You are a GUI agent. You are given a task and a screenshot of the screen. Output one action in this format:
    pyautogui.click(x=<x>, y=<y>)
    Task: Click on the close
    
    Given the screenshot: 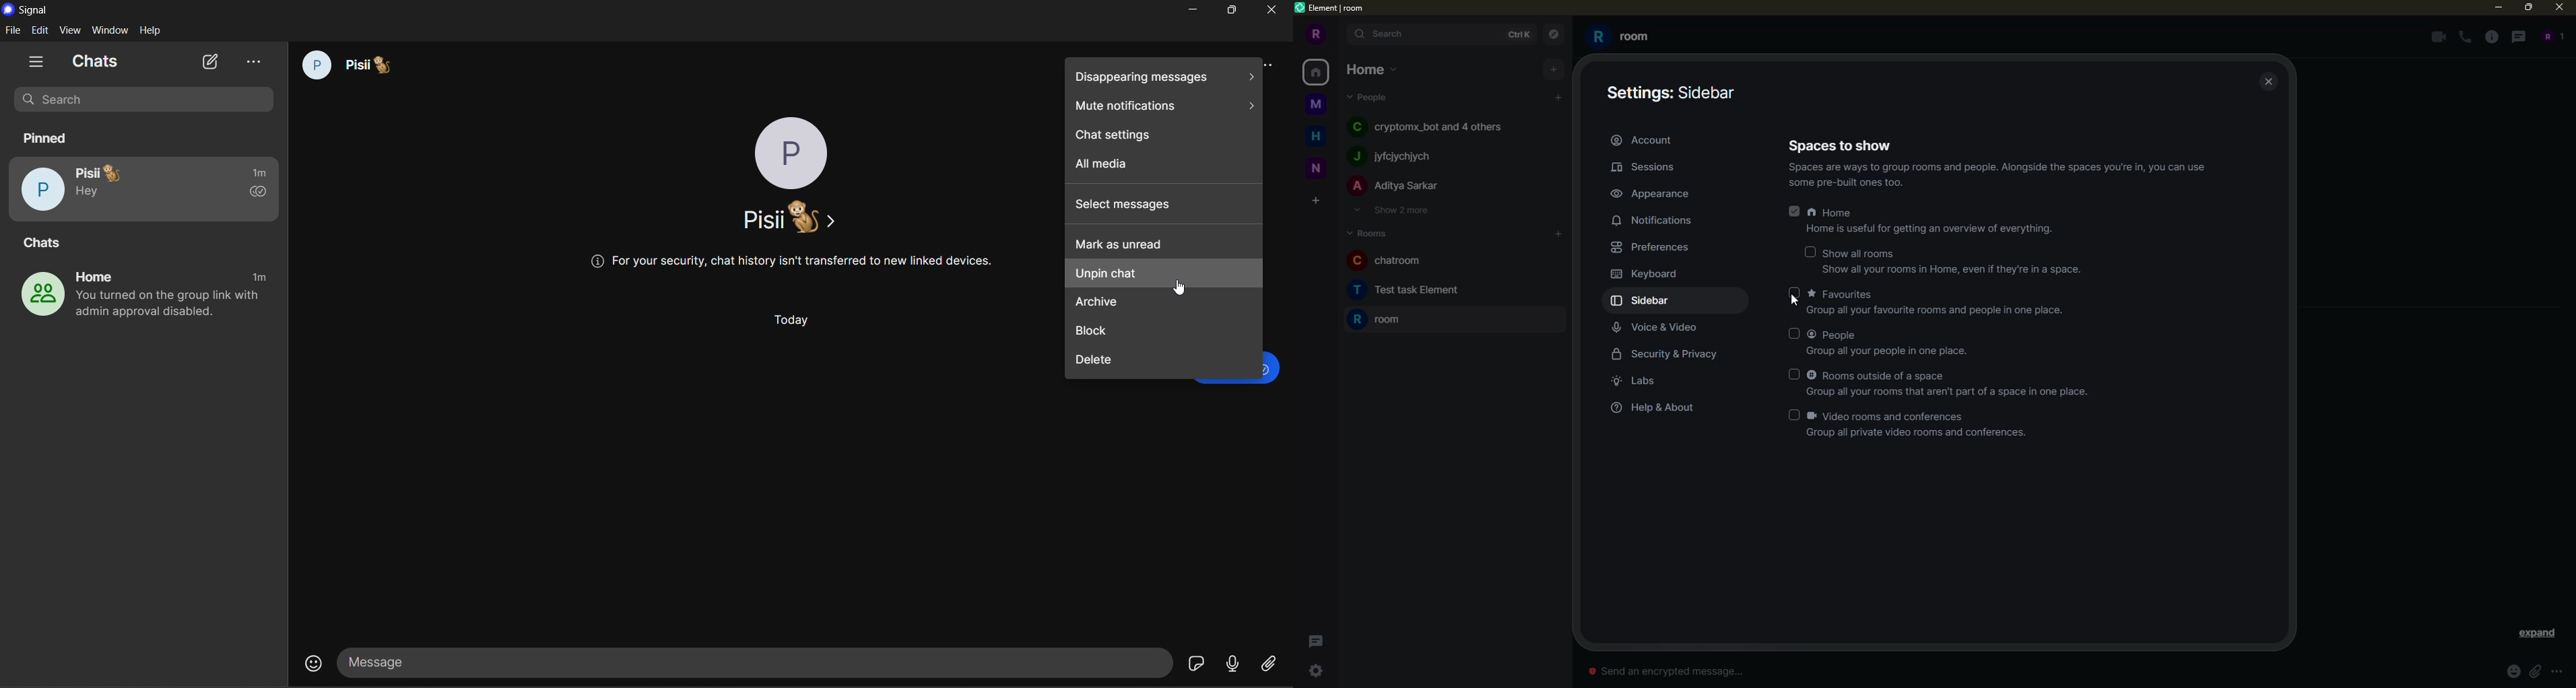 What is the action you would take?
    pyautogui.click(x=2558, y=10)
    